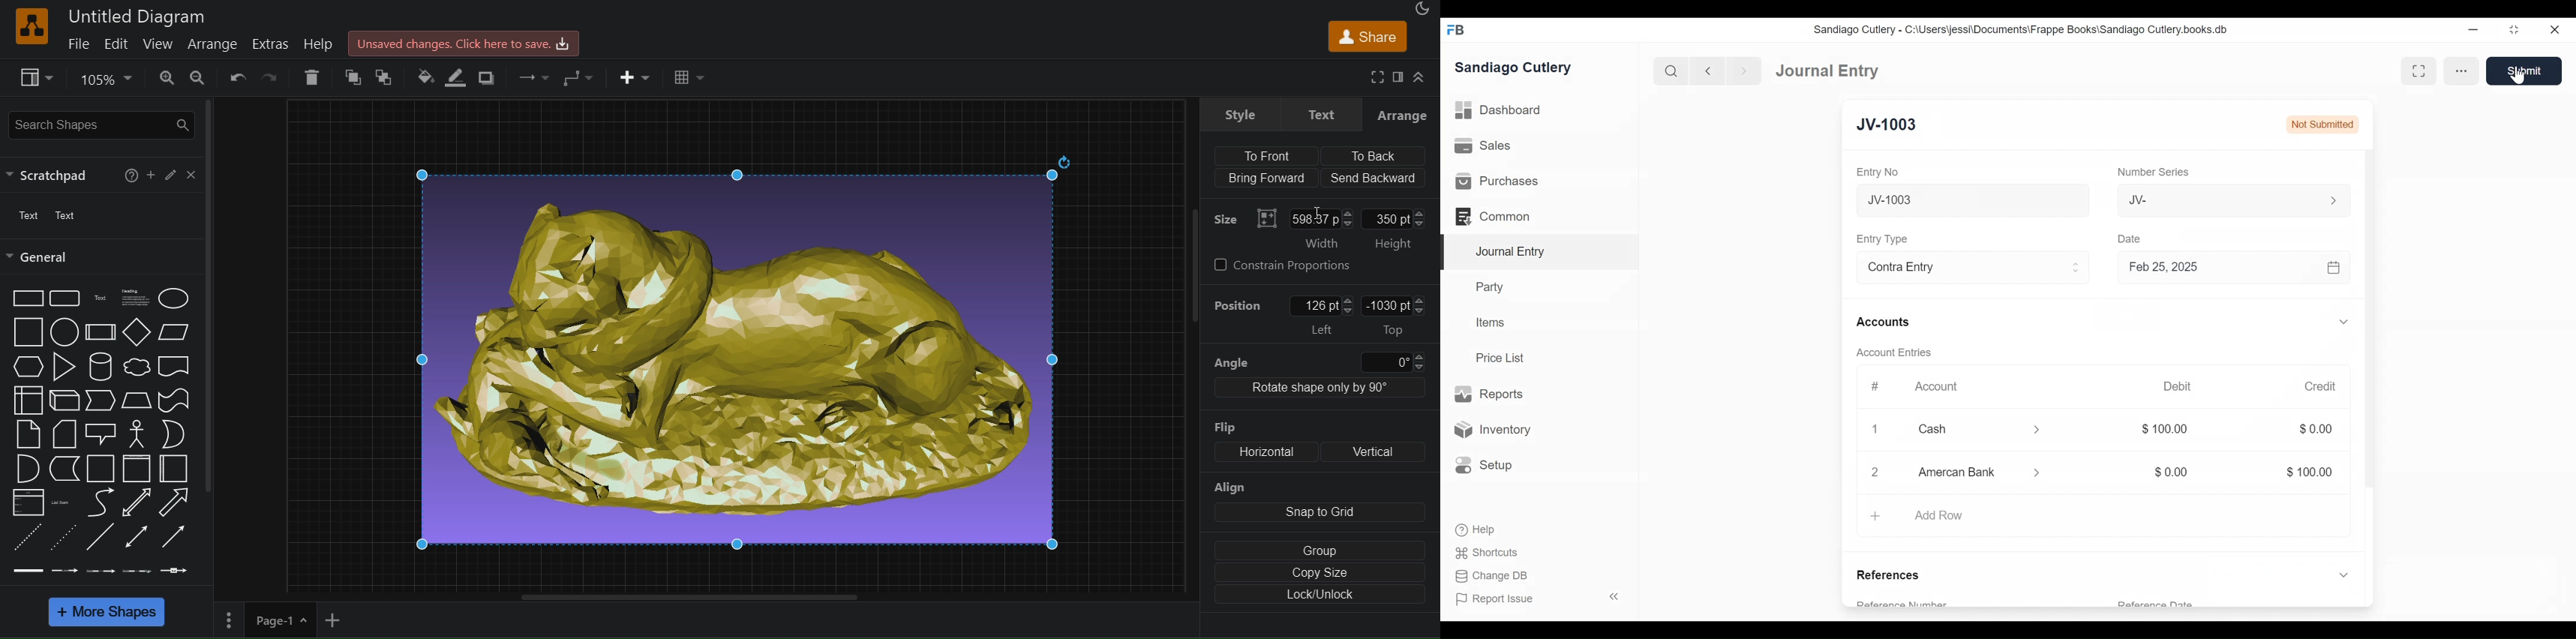  Describe the element at coordinates (271, 77) in the screenshot. I see `redo` at that location.